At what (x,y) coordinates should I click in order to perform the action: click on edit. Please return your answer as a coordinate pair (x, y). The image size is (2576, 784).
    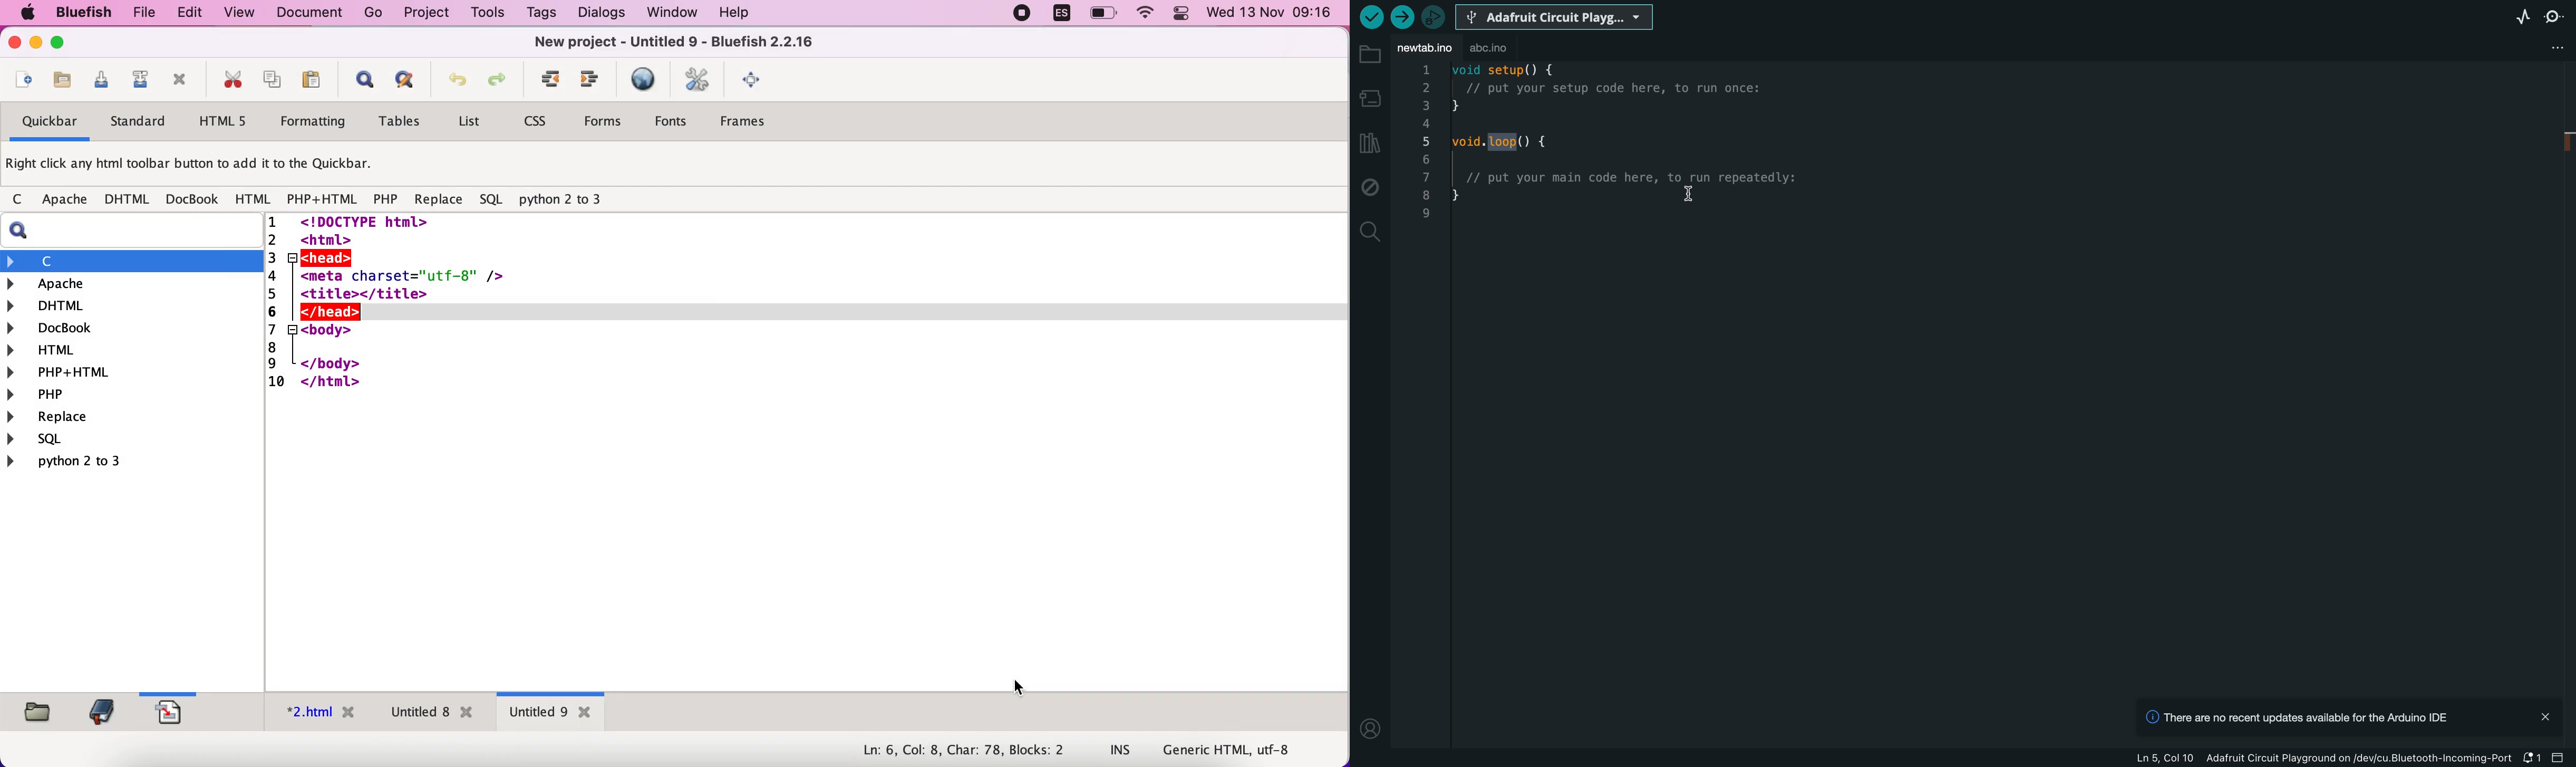
    Looking at the image, I should click on (185, 13).